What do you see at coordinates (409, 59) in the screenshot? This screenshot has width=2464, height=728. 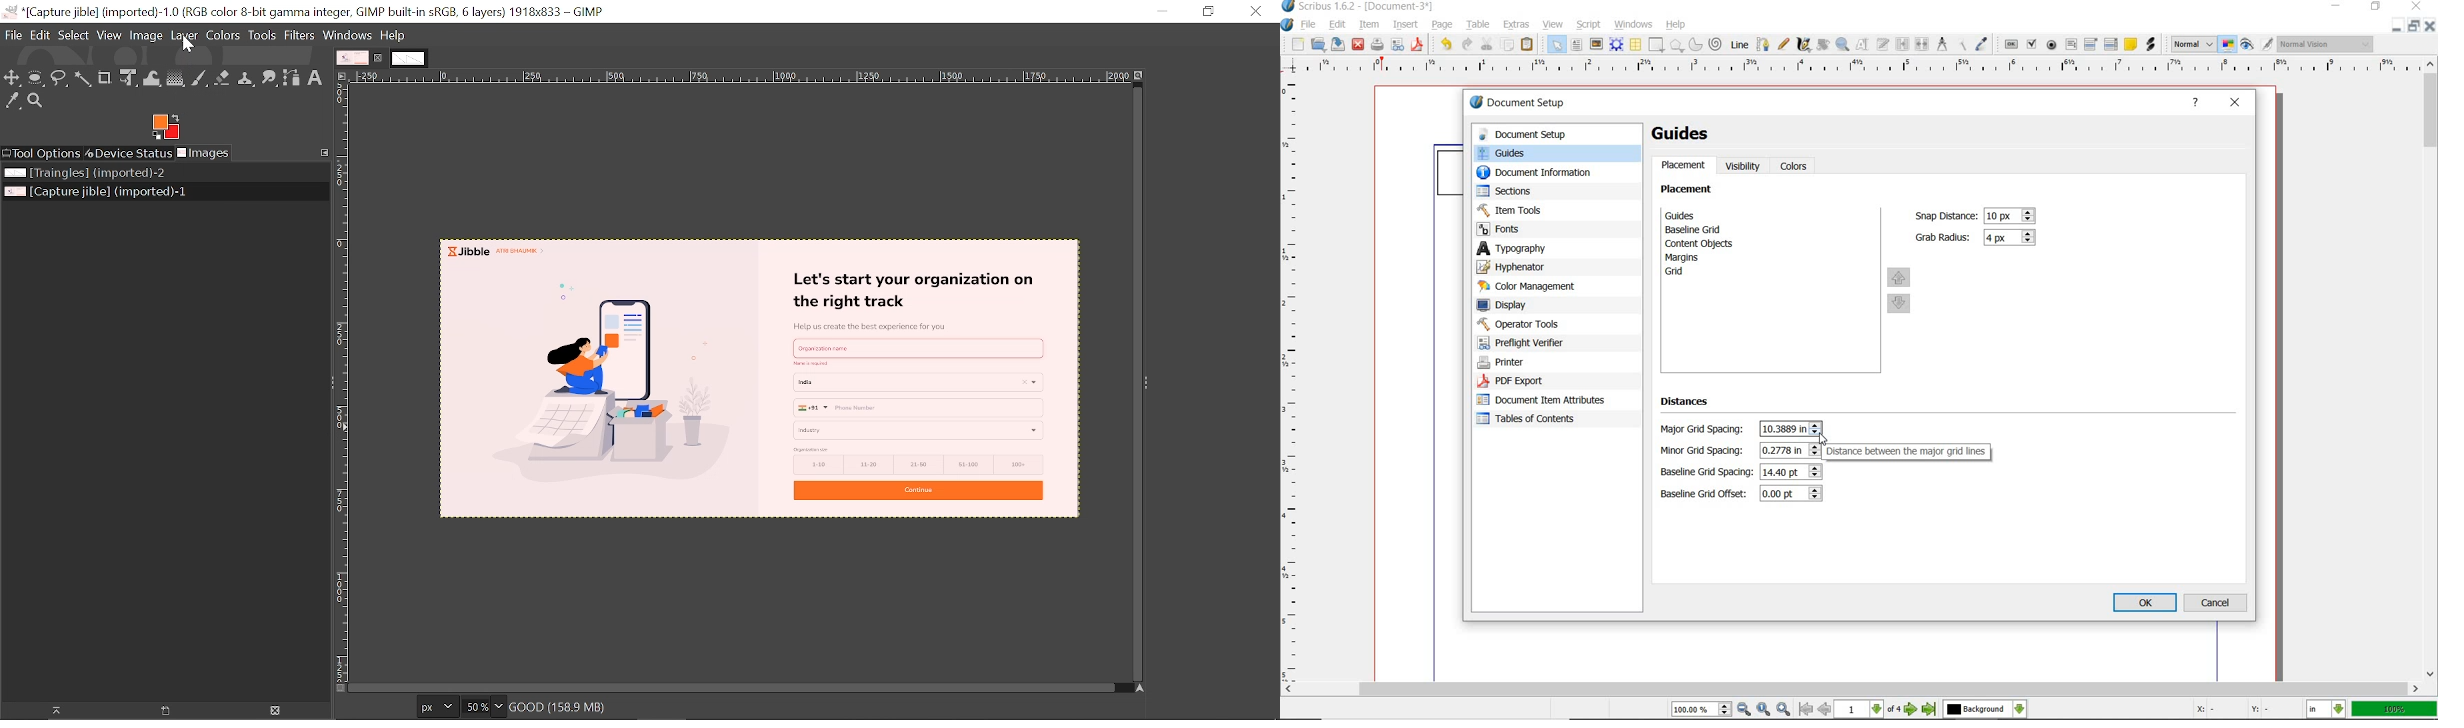 I see `other tab` at bounding box center [409, 59].